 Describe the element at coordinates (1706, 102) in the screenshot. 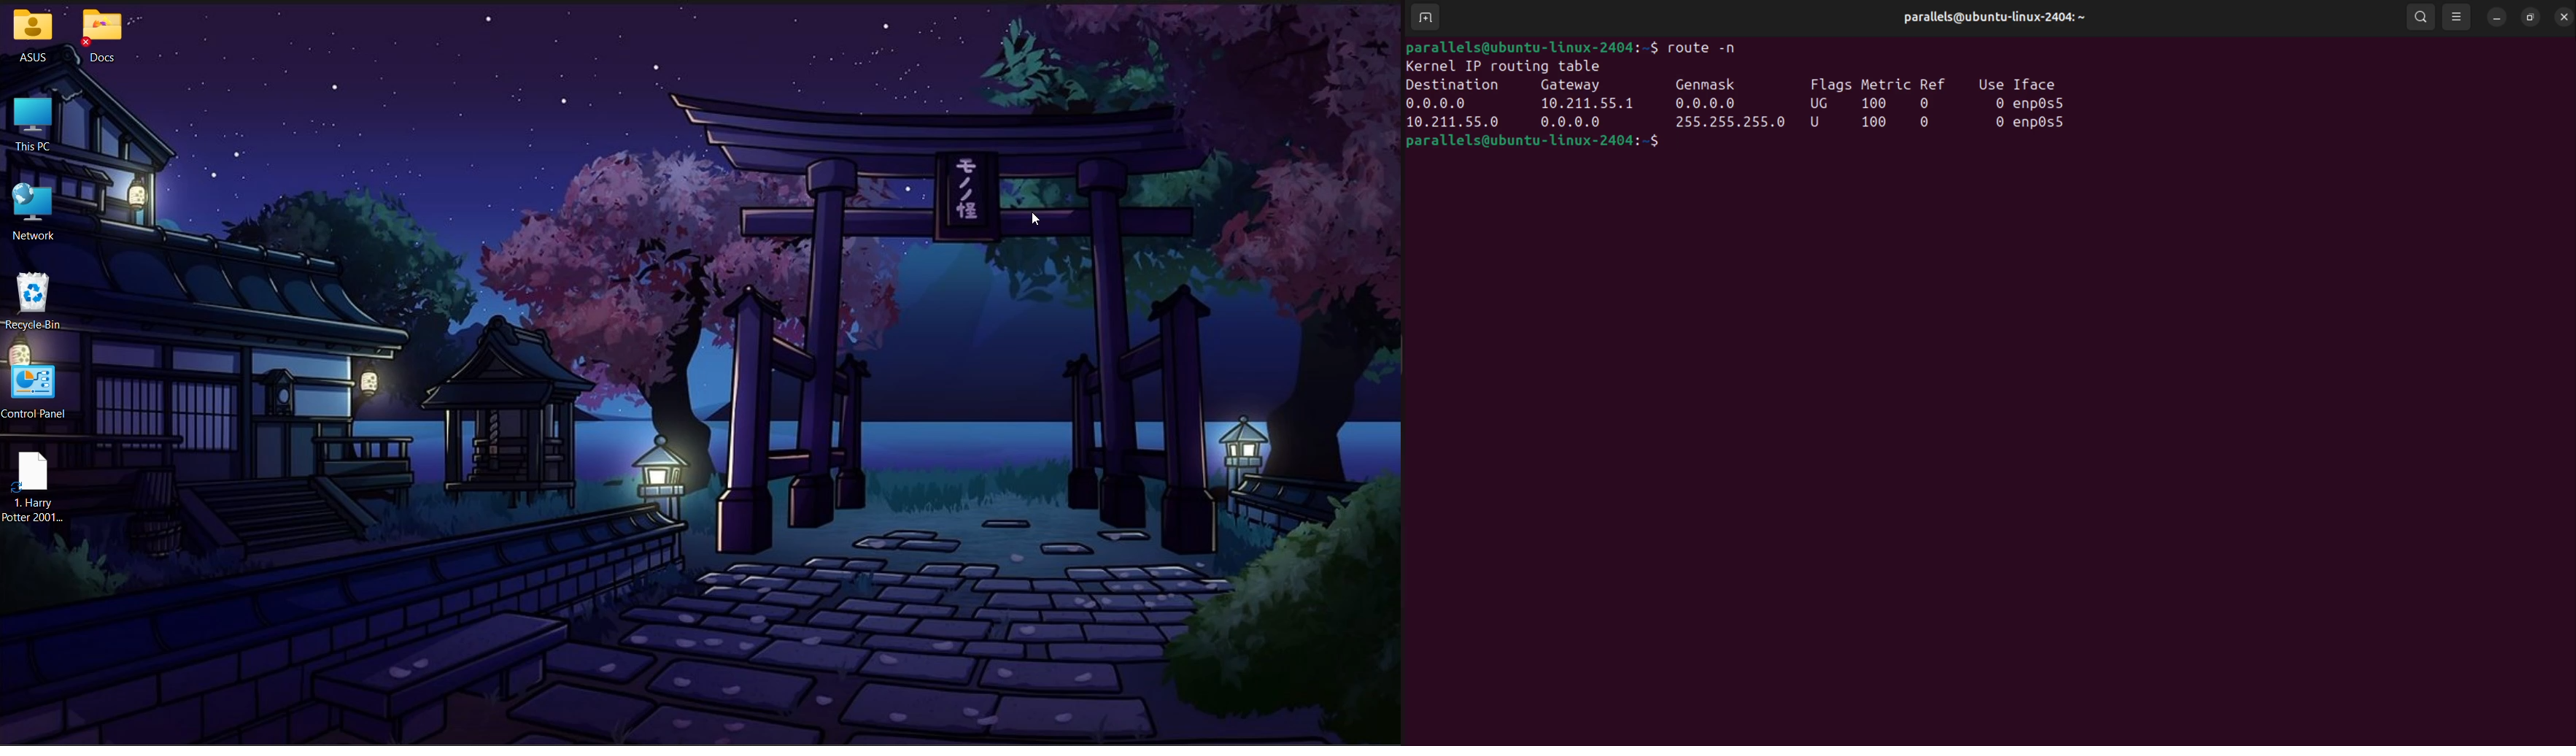

I see `0.0.0.0` at that location.